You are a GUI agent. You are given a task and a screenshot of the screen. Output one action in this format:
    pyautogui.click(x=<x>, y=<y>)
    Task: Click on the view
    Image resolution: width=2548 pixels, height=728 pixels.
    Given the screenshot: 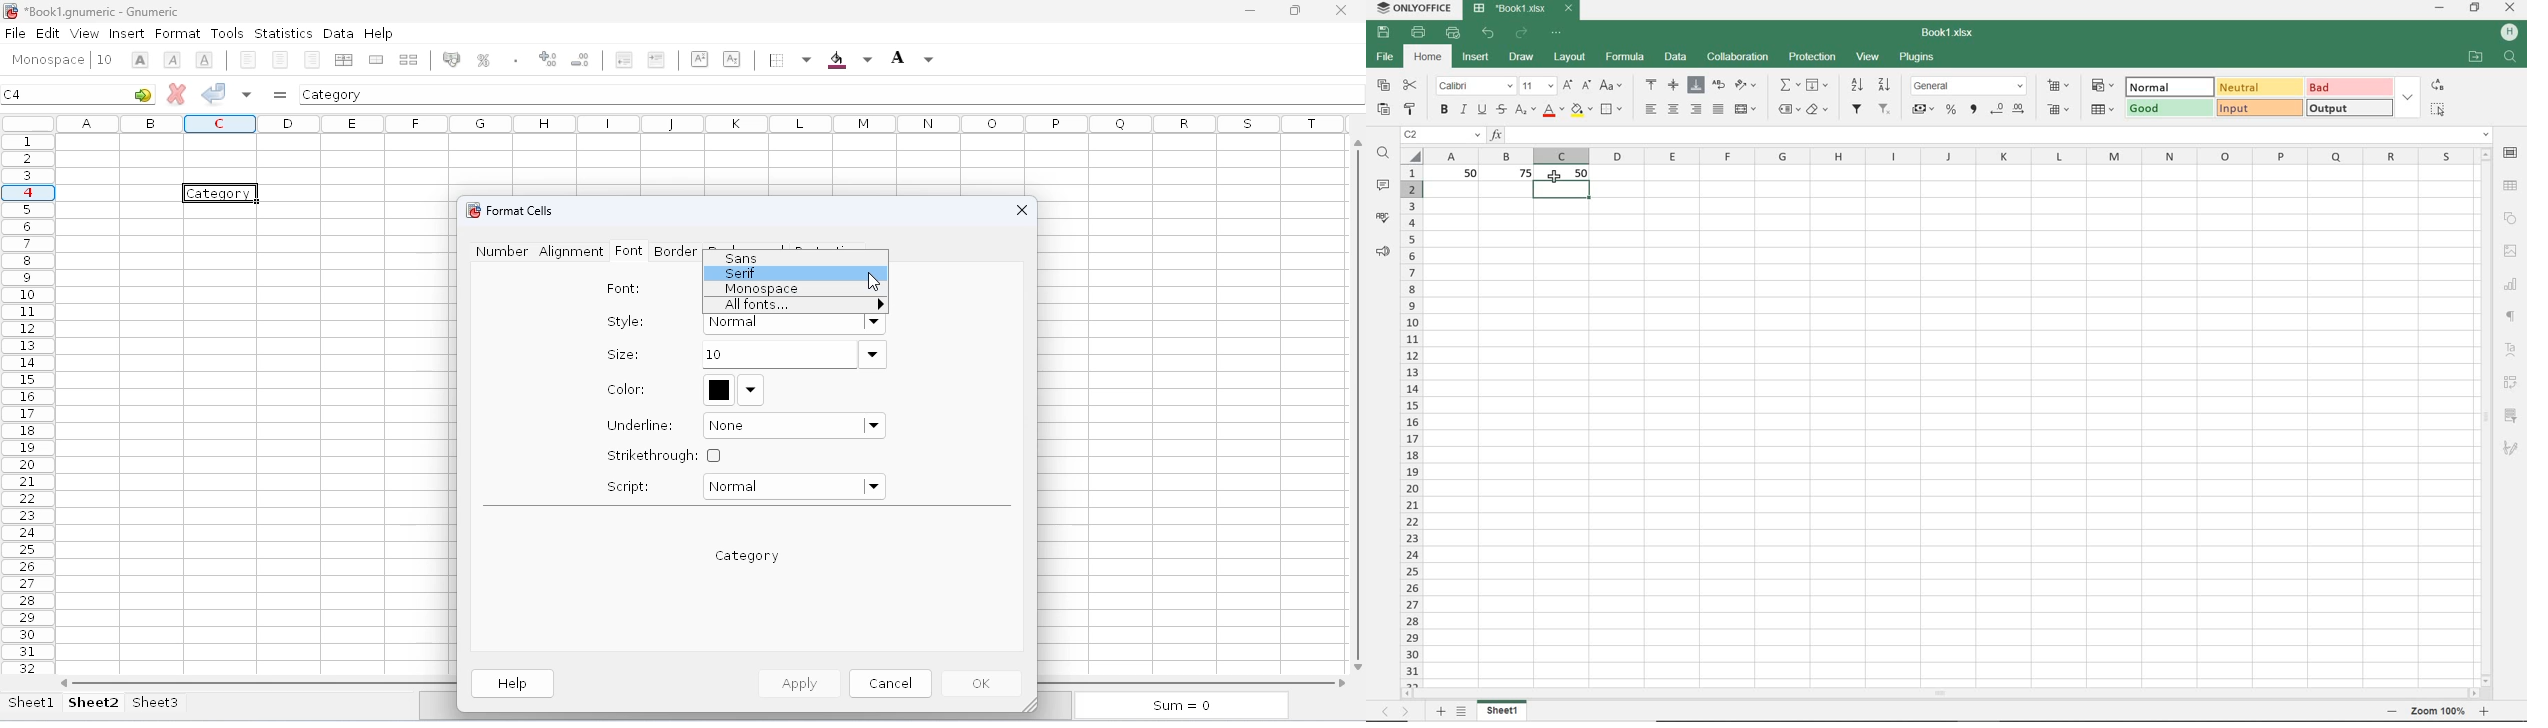 What is the action you would take?
    pyautogui.click(x=85, y=33)
    